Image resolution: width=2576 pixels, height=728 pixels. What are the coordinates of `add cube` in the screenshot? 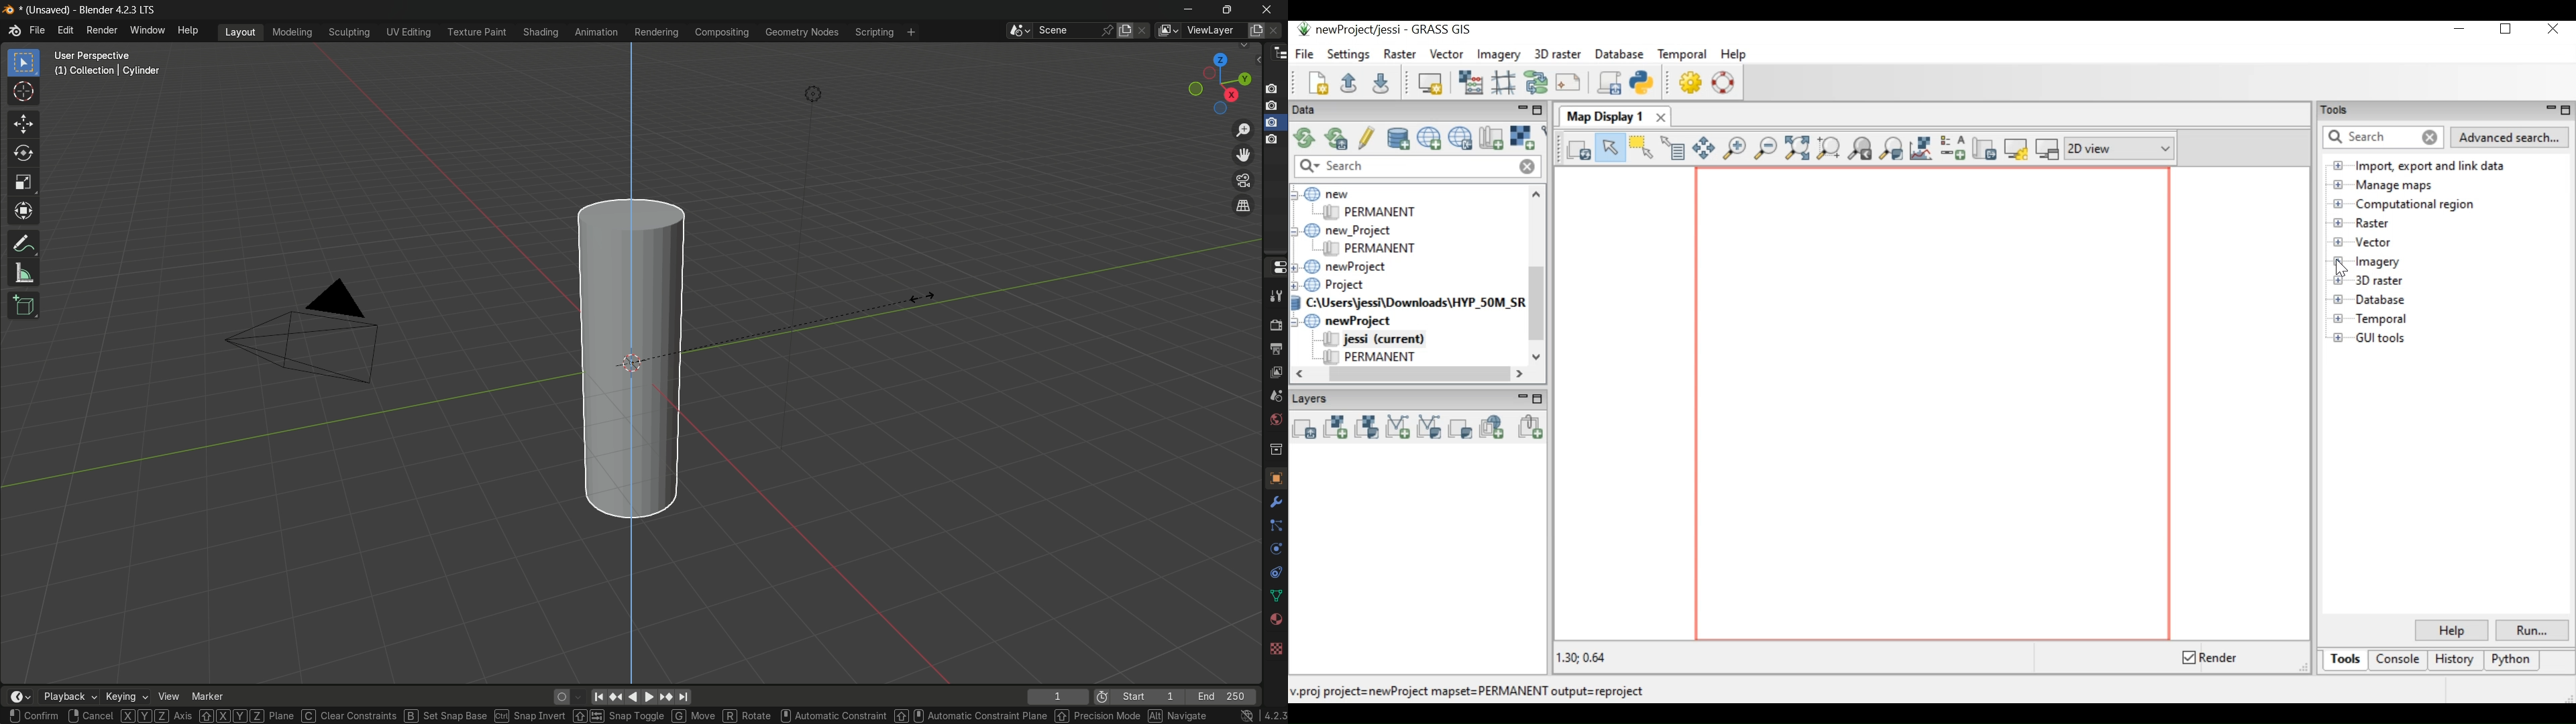 It's located at (23, 304).